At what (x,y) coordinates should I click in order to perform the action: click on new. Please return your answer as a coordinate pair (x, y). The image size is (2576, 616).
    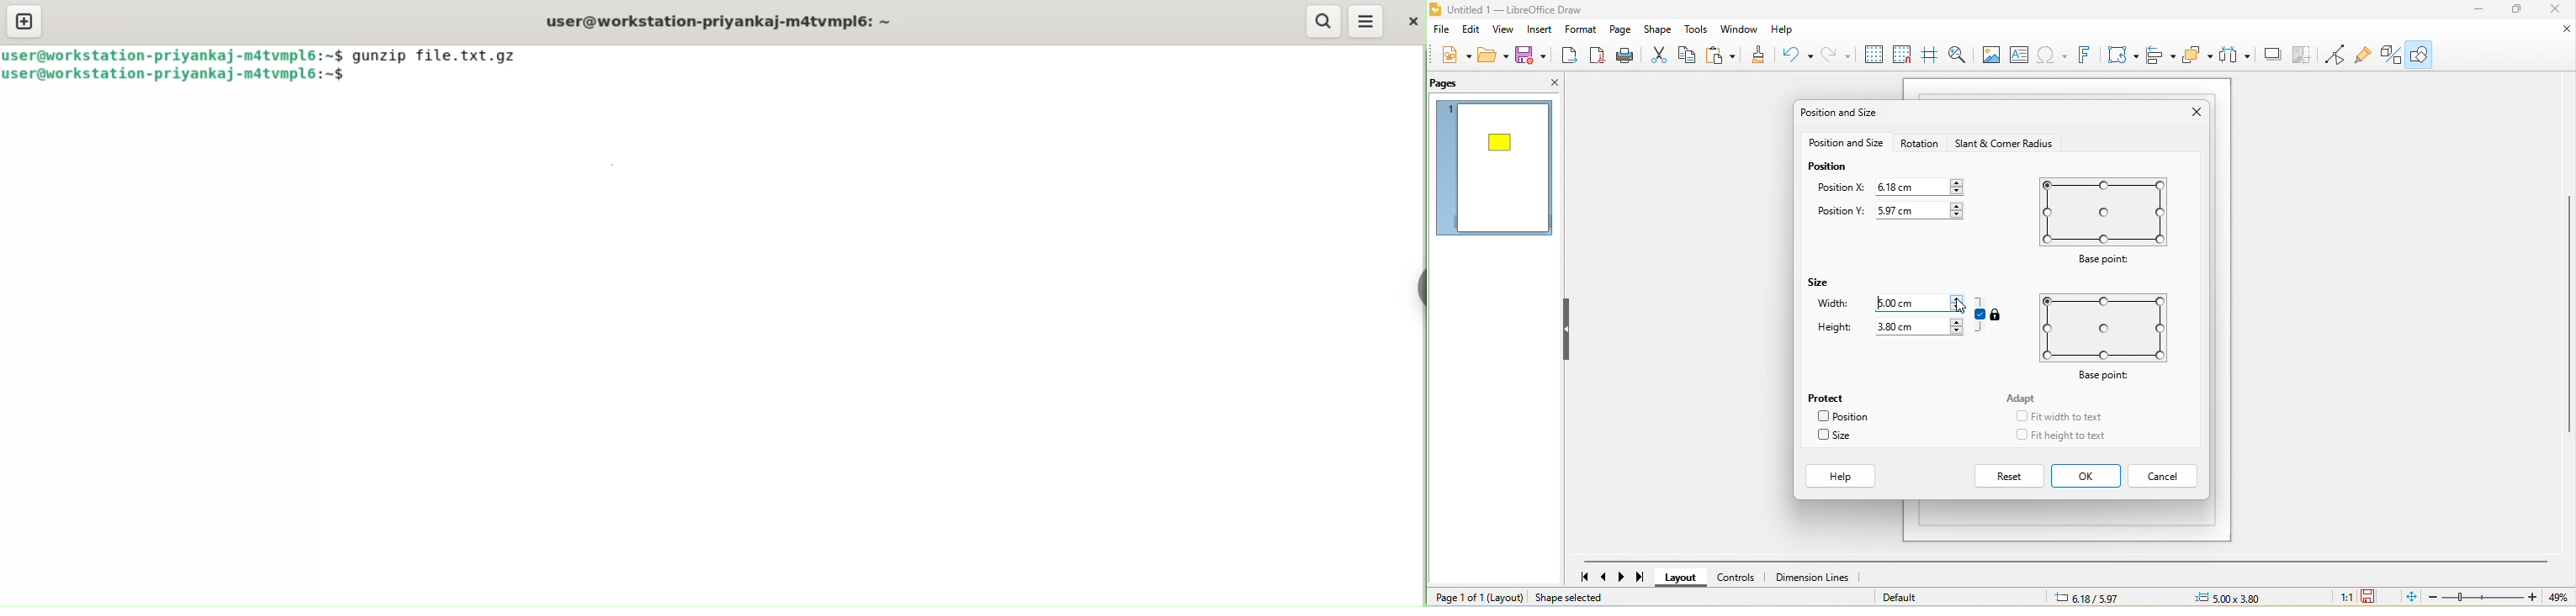
    Looking at the image, I should click on (1450, 56).